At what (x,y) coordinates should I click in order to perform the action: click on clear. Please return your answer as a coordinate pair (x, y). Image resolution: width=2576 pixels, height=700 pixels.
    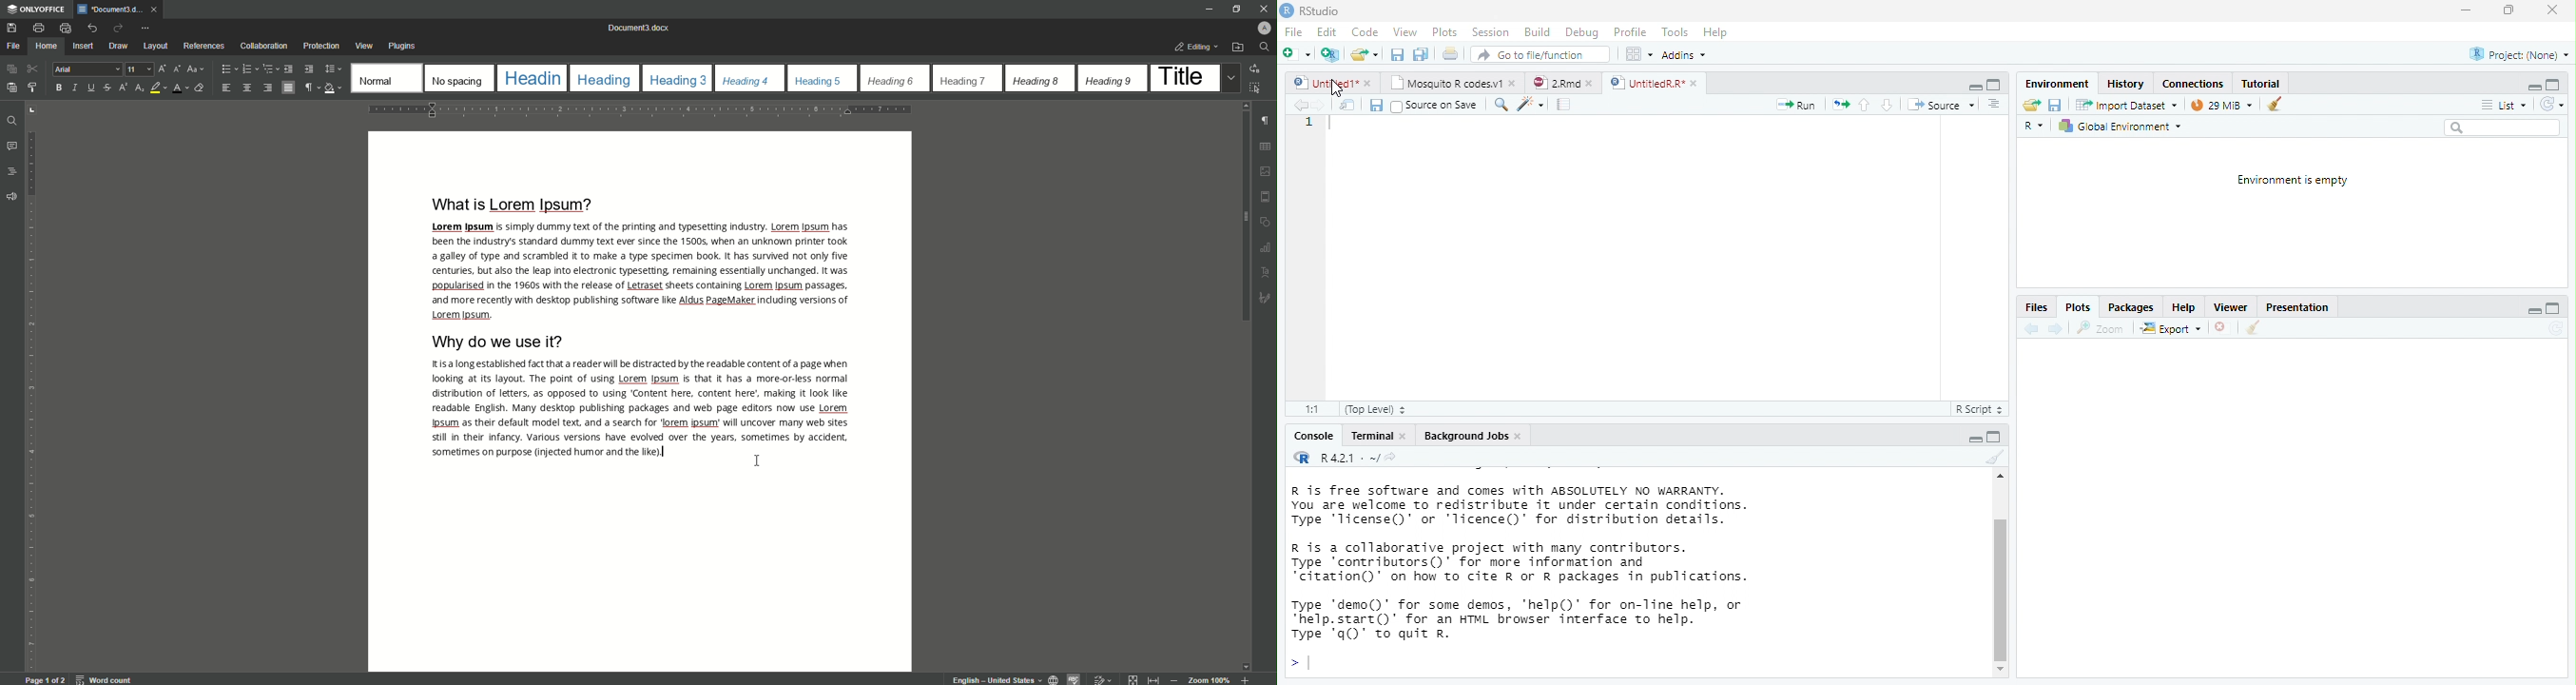
    Looking at the image, I should click on (2275, 103).